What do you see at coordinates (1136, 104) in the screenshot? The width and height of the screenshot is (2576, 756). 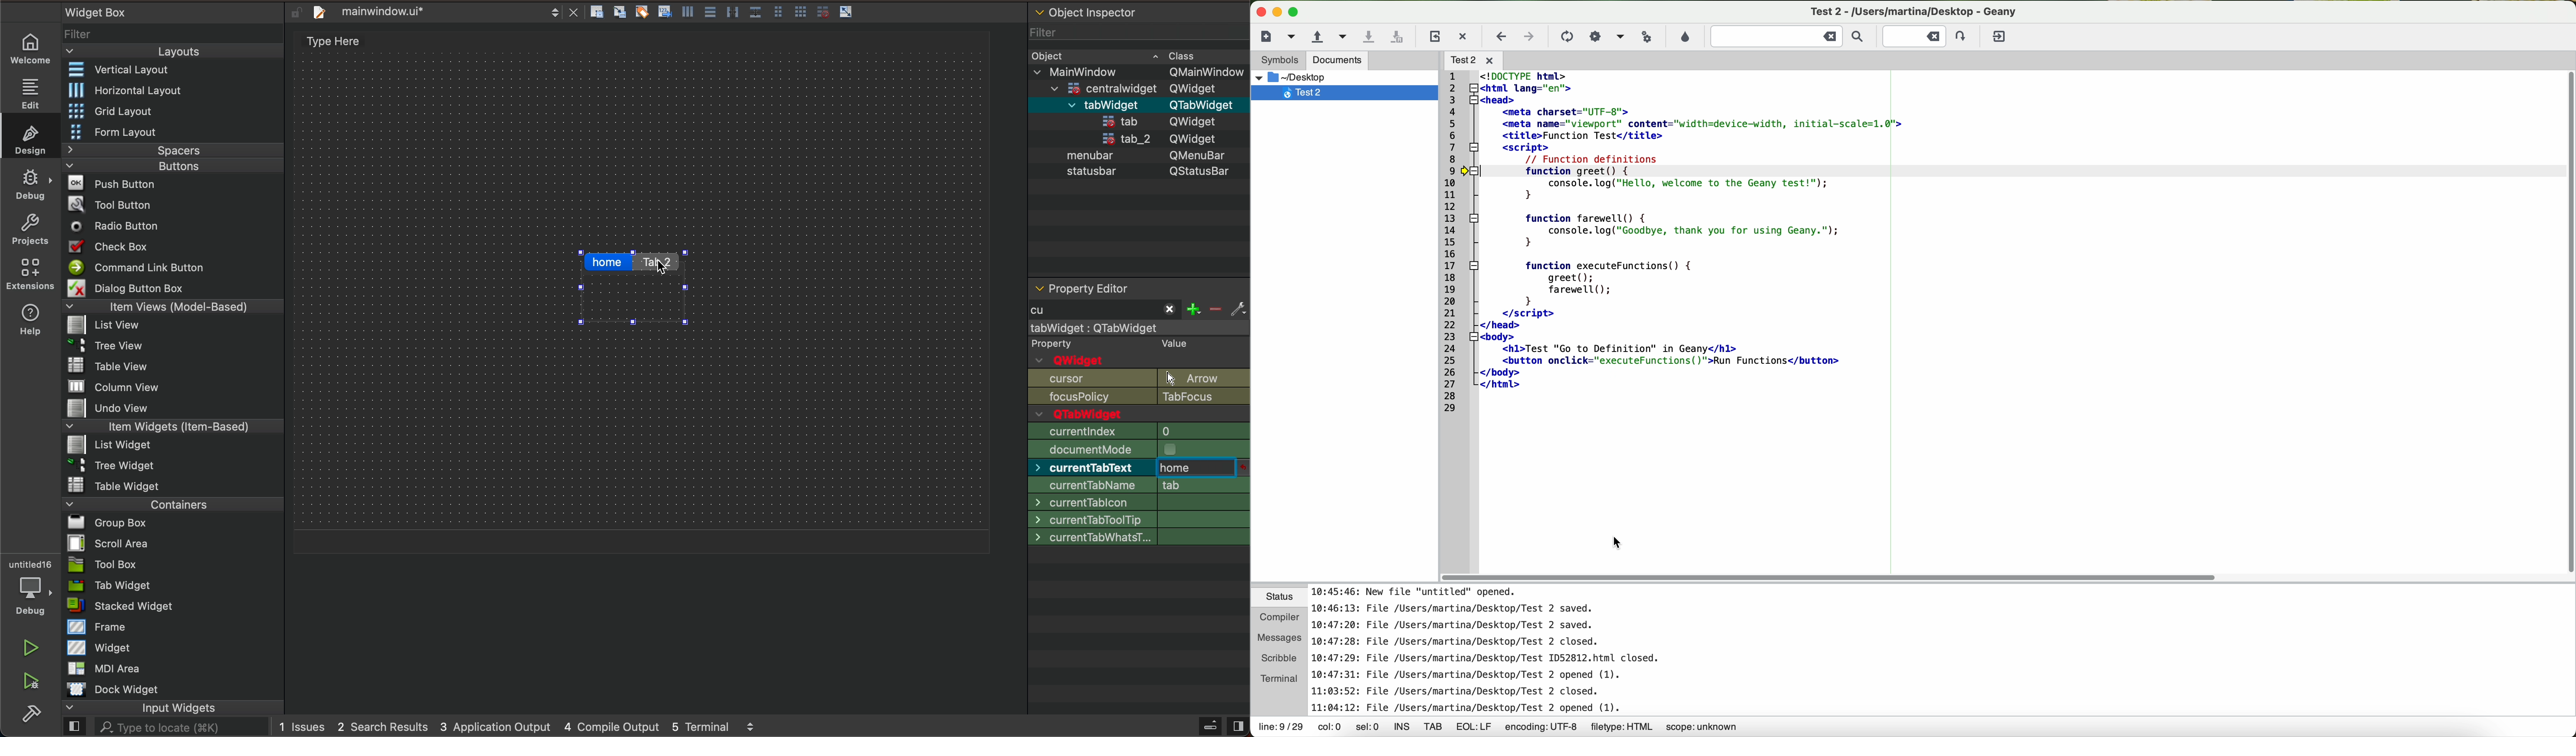 I see `menubar QMenuBar` at bounding box center [1136, 104].